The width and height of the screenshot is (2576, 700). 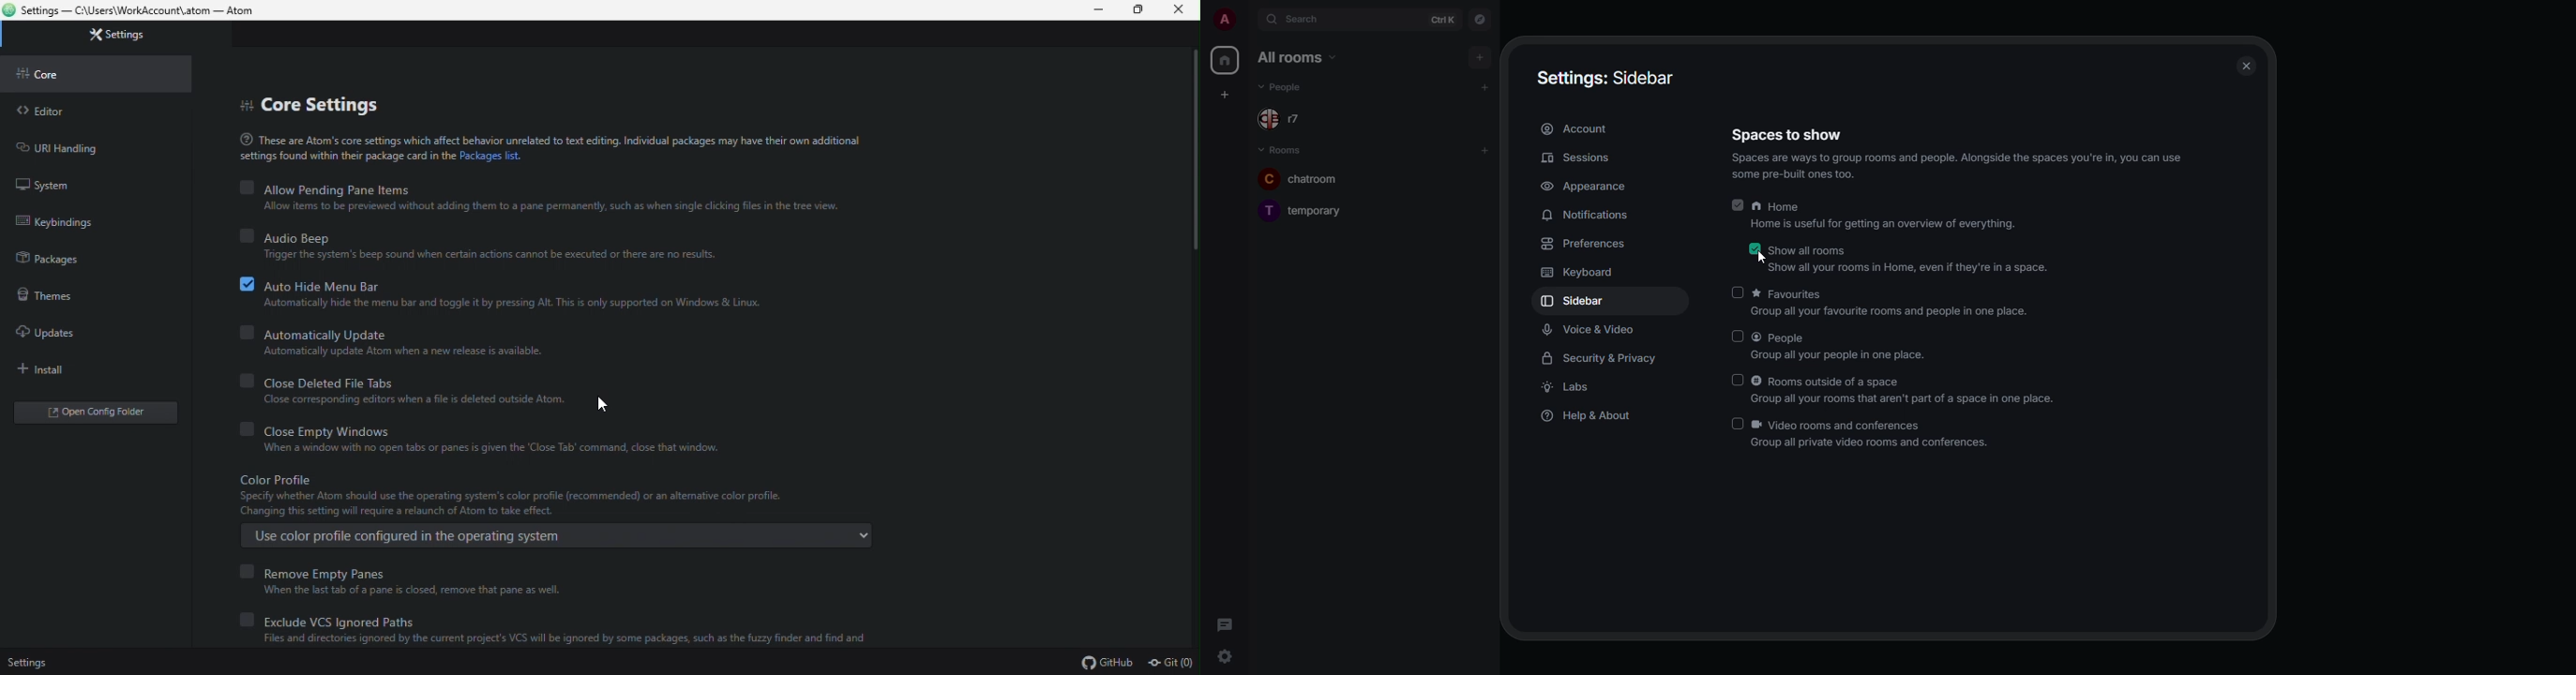 I want to click on enabled, so click(x=1754, y=249).